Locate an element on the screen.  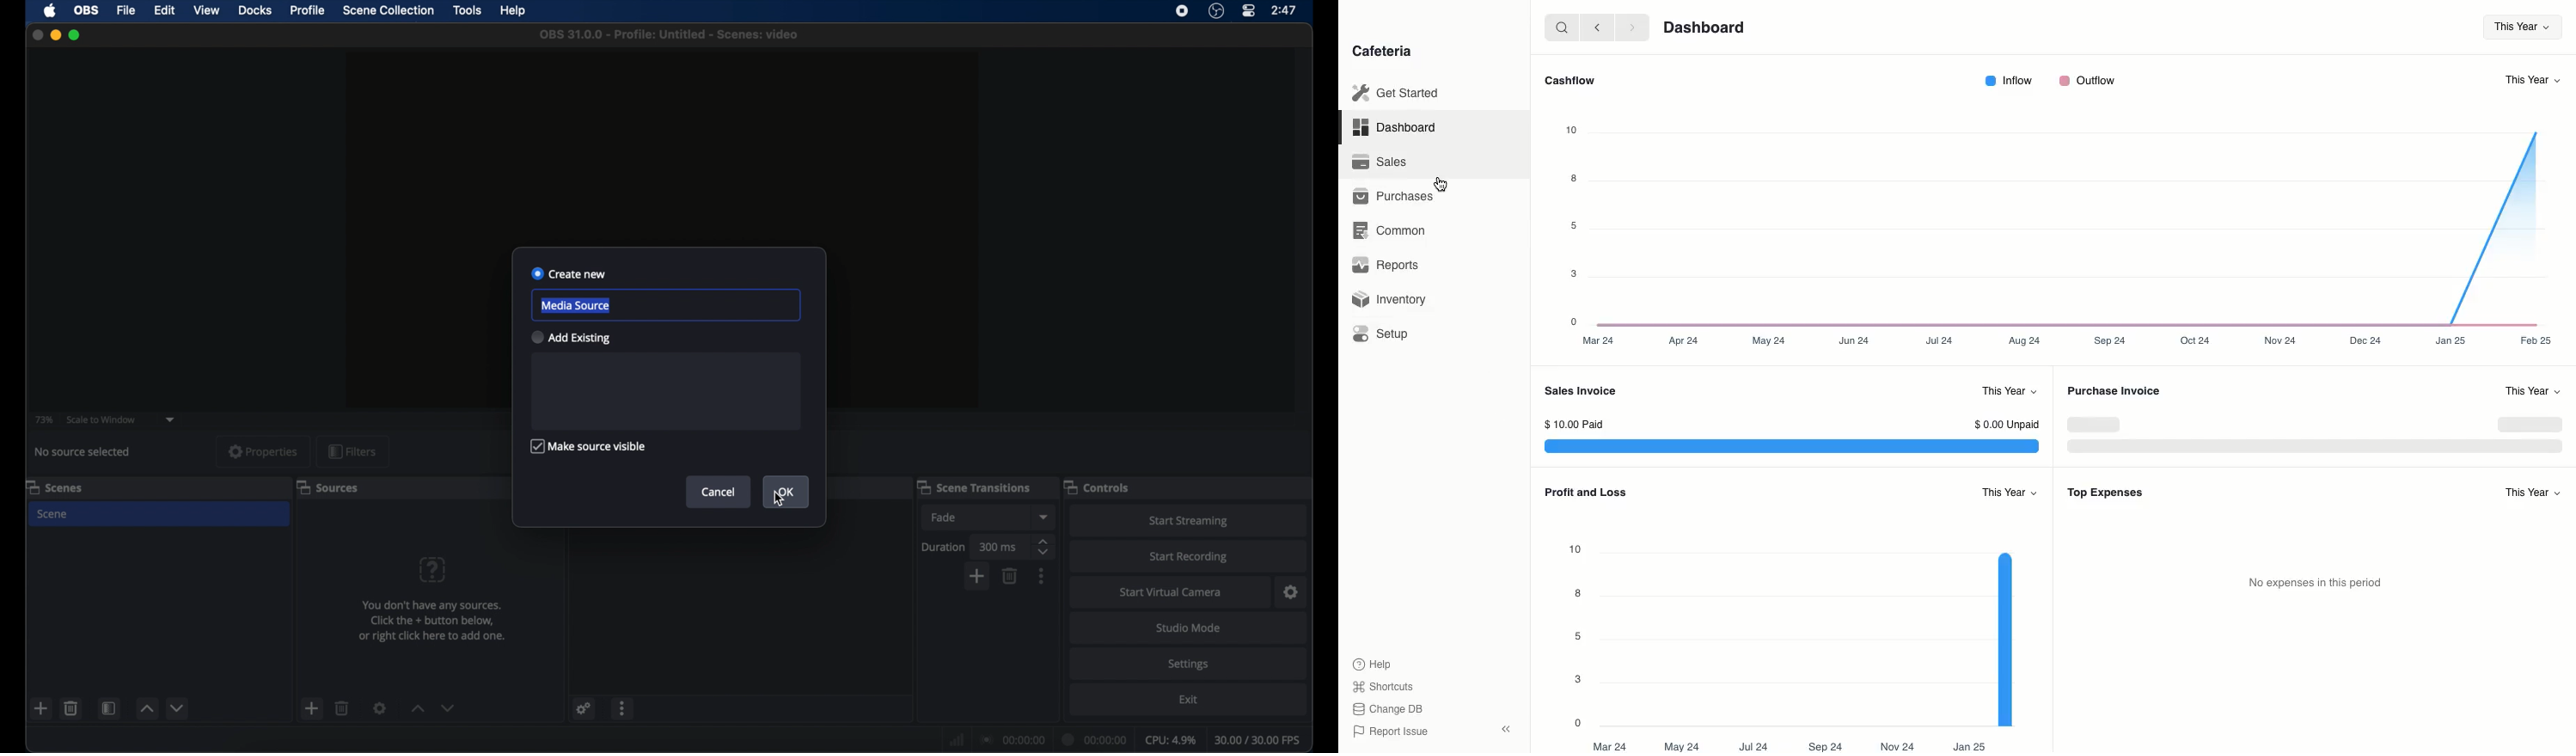
Sales Invoice is located at coordinates (1582, 389).